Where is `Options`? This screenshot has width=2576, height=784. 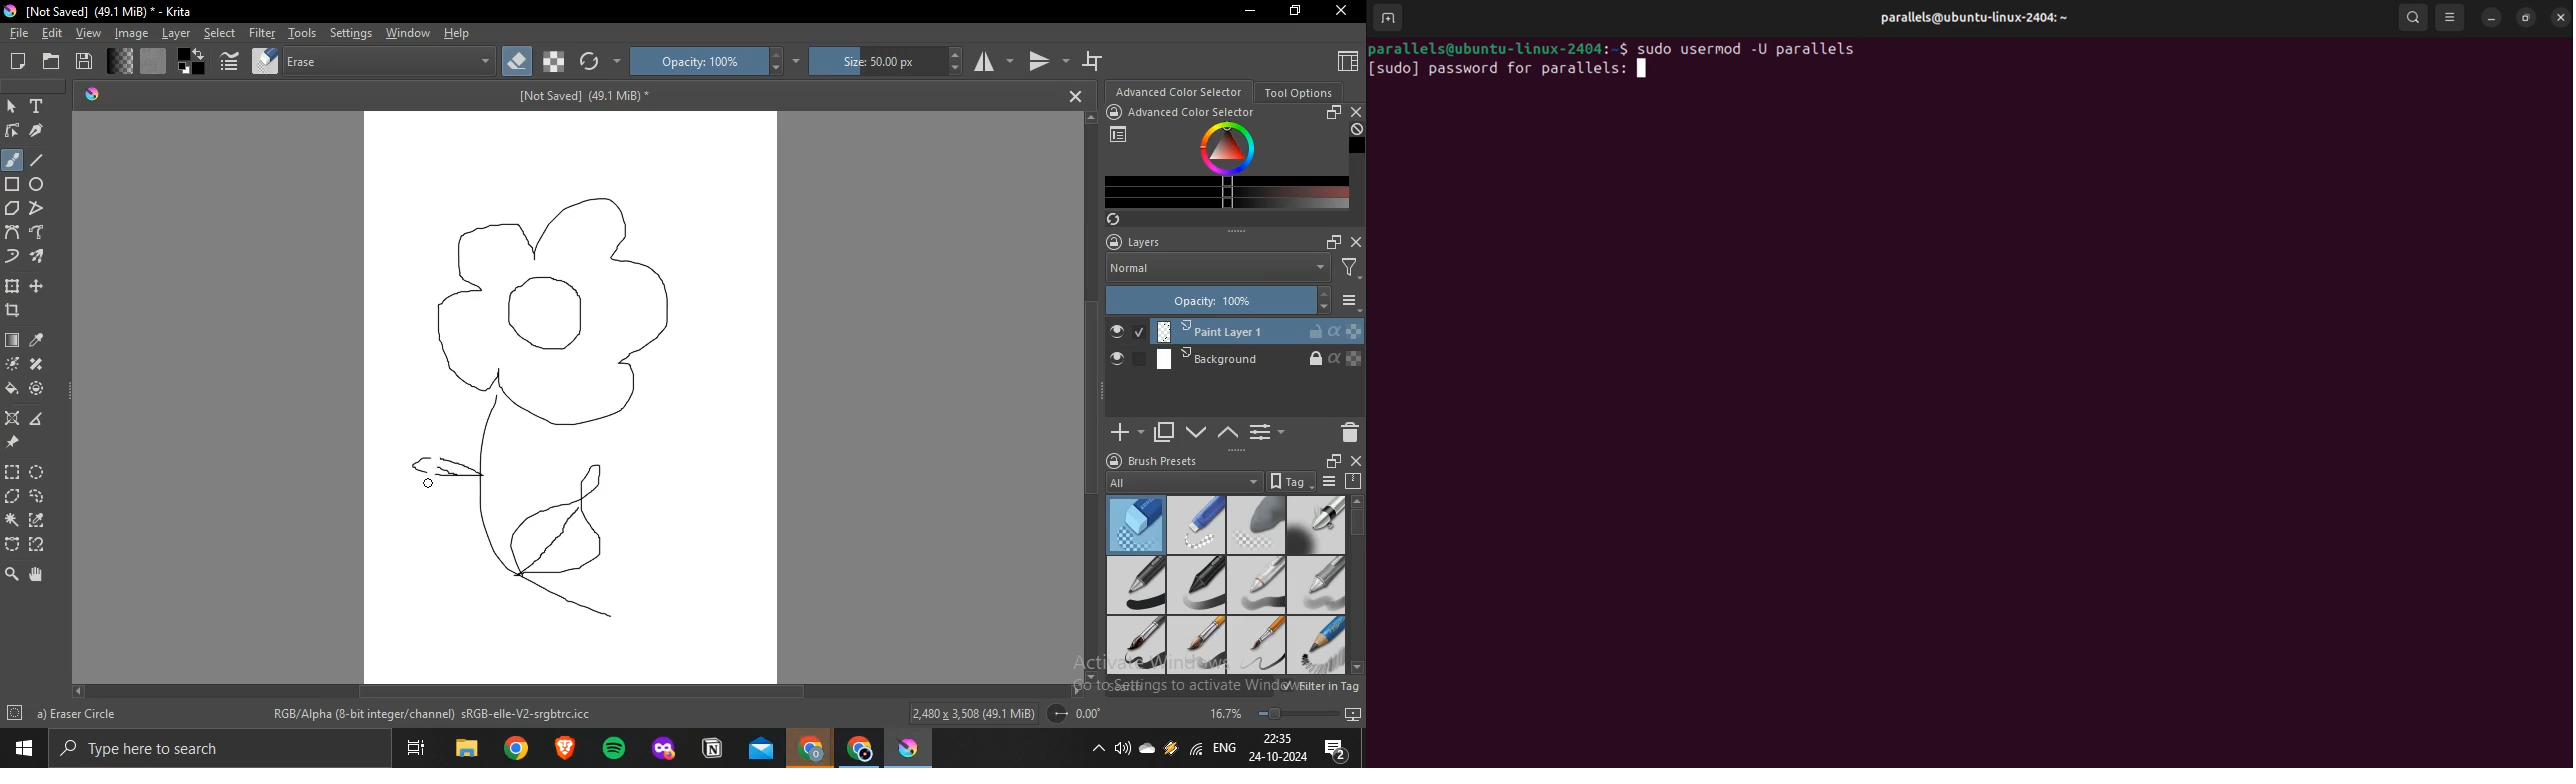 Options is located at coordinates (1330, 481).